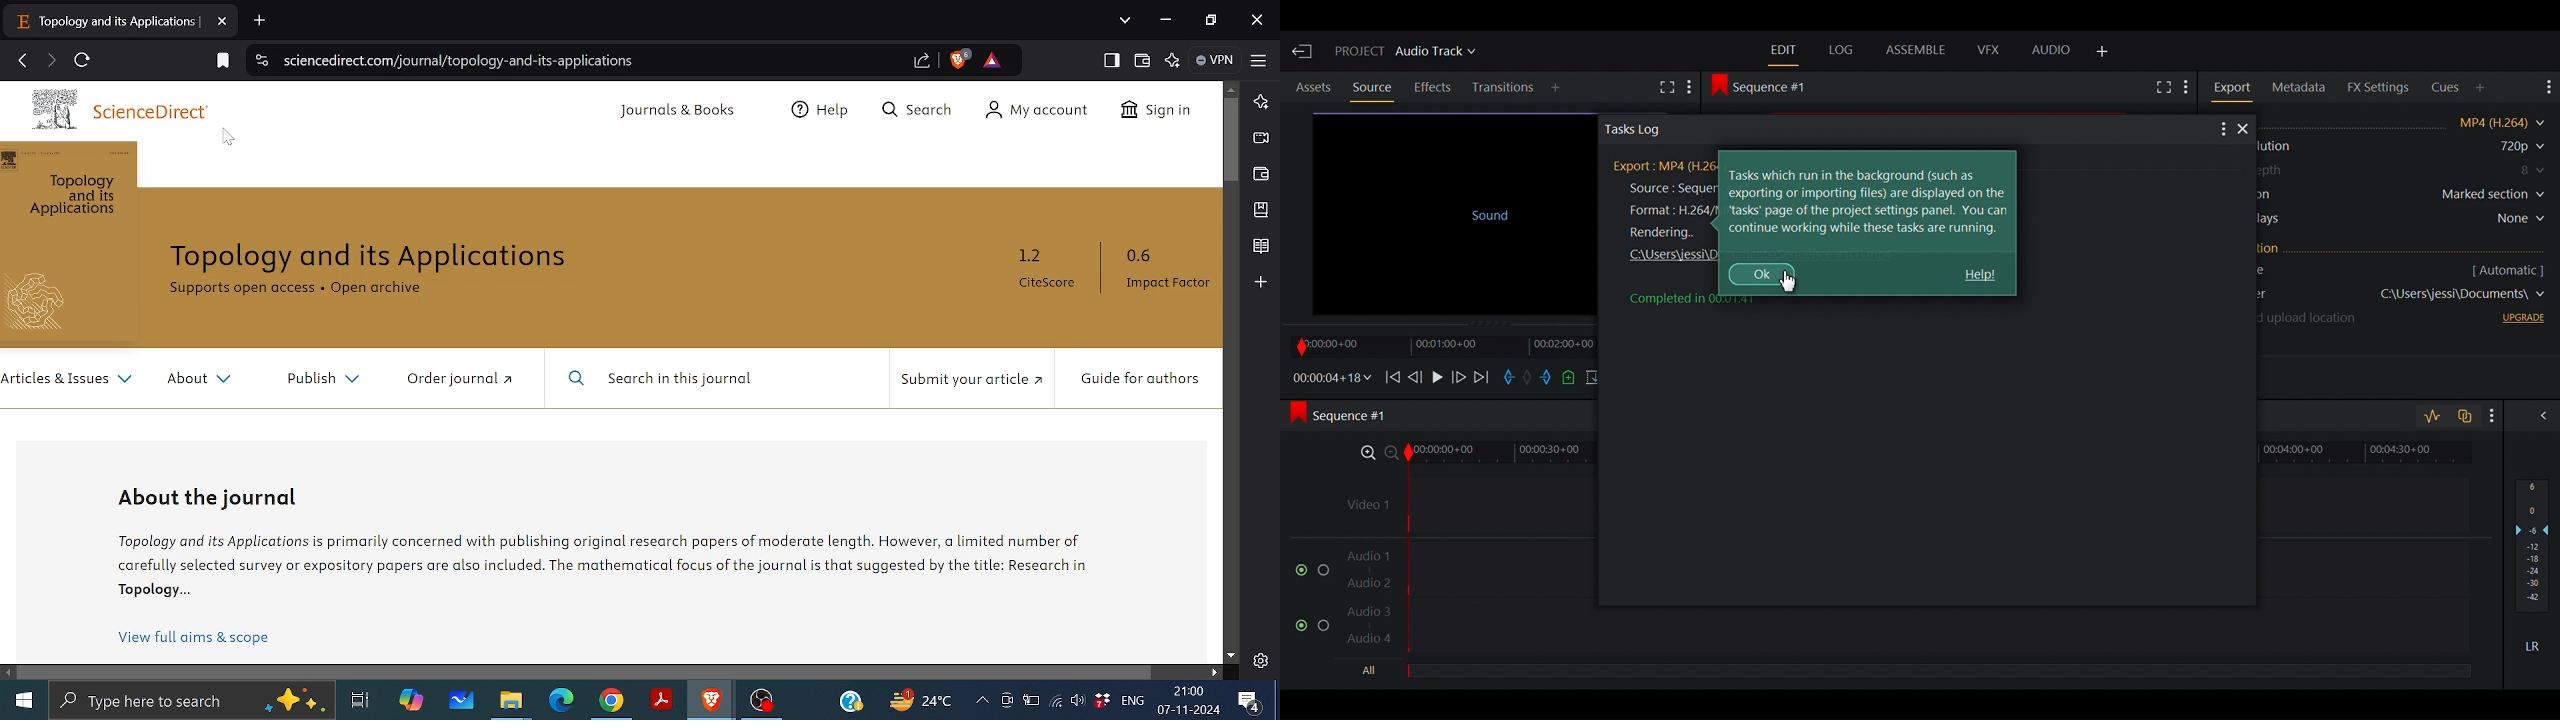 Image resolution: width=2576 pixels, height=728 pixels. Describe the element at coordinates (2410, 121) in the screenshot. I see `Format` at that location.